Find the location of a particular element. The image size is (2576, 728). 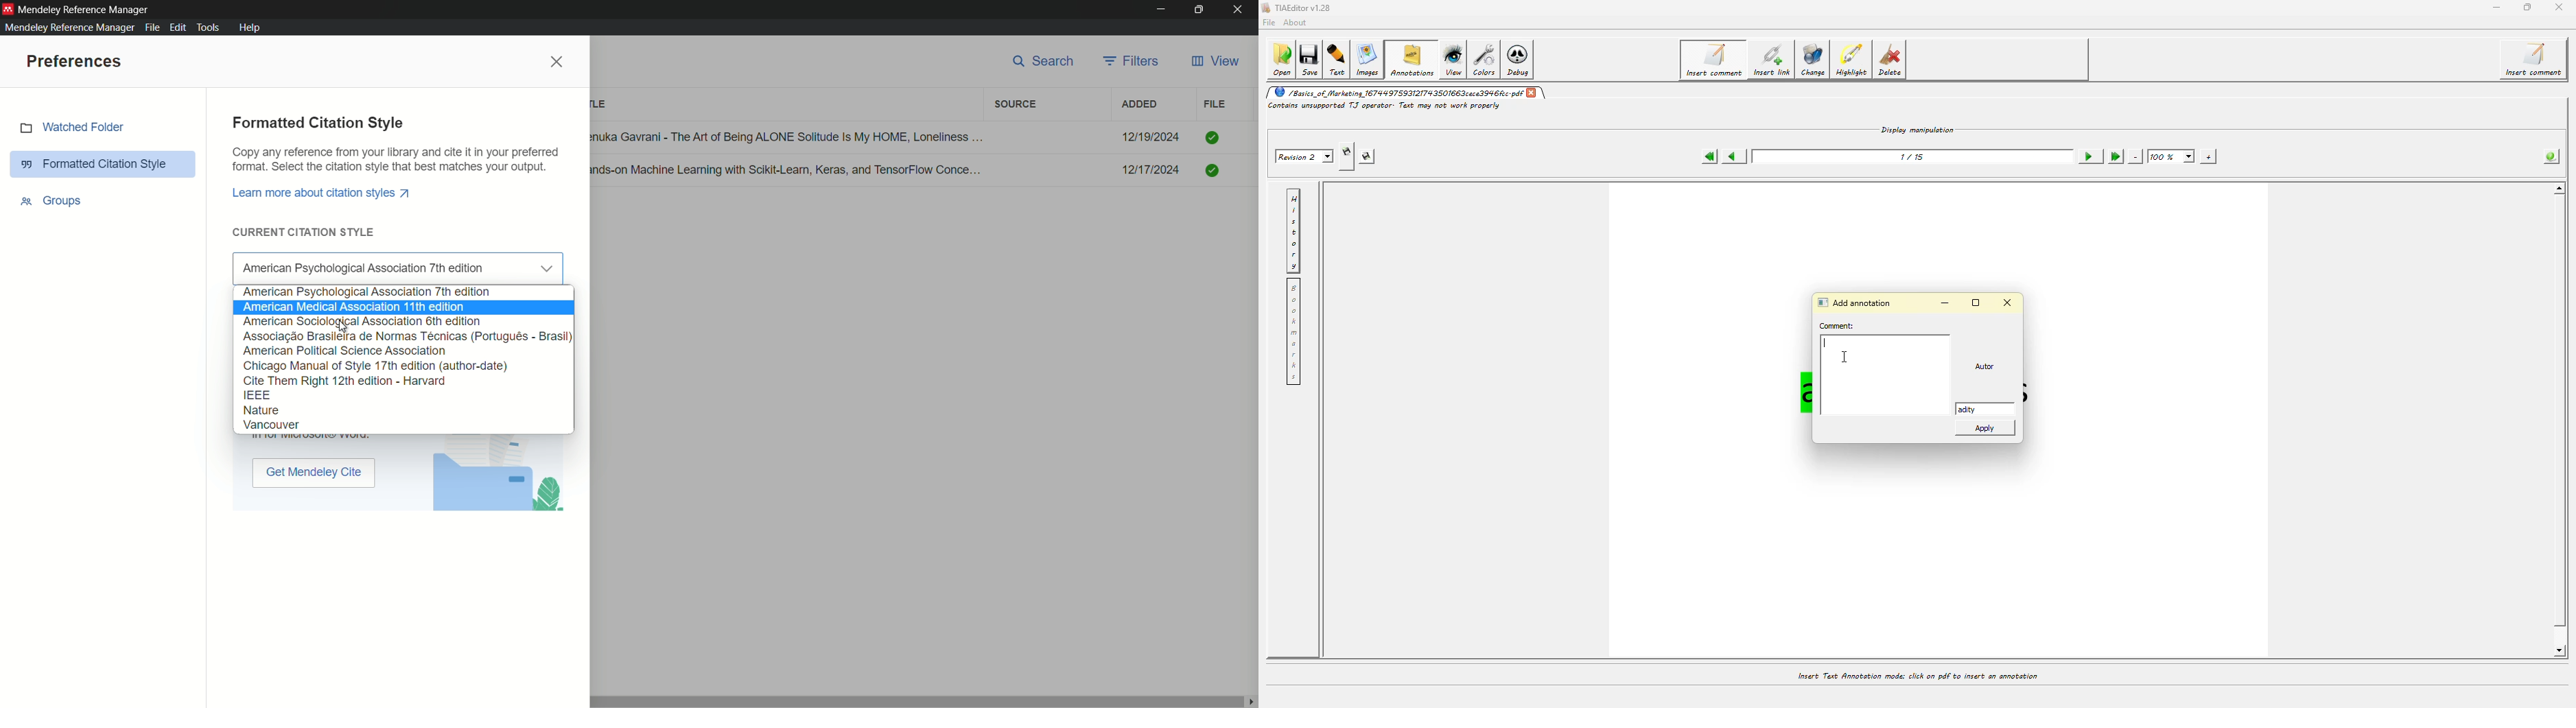

minimize is located at coordinates (1949, 305).